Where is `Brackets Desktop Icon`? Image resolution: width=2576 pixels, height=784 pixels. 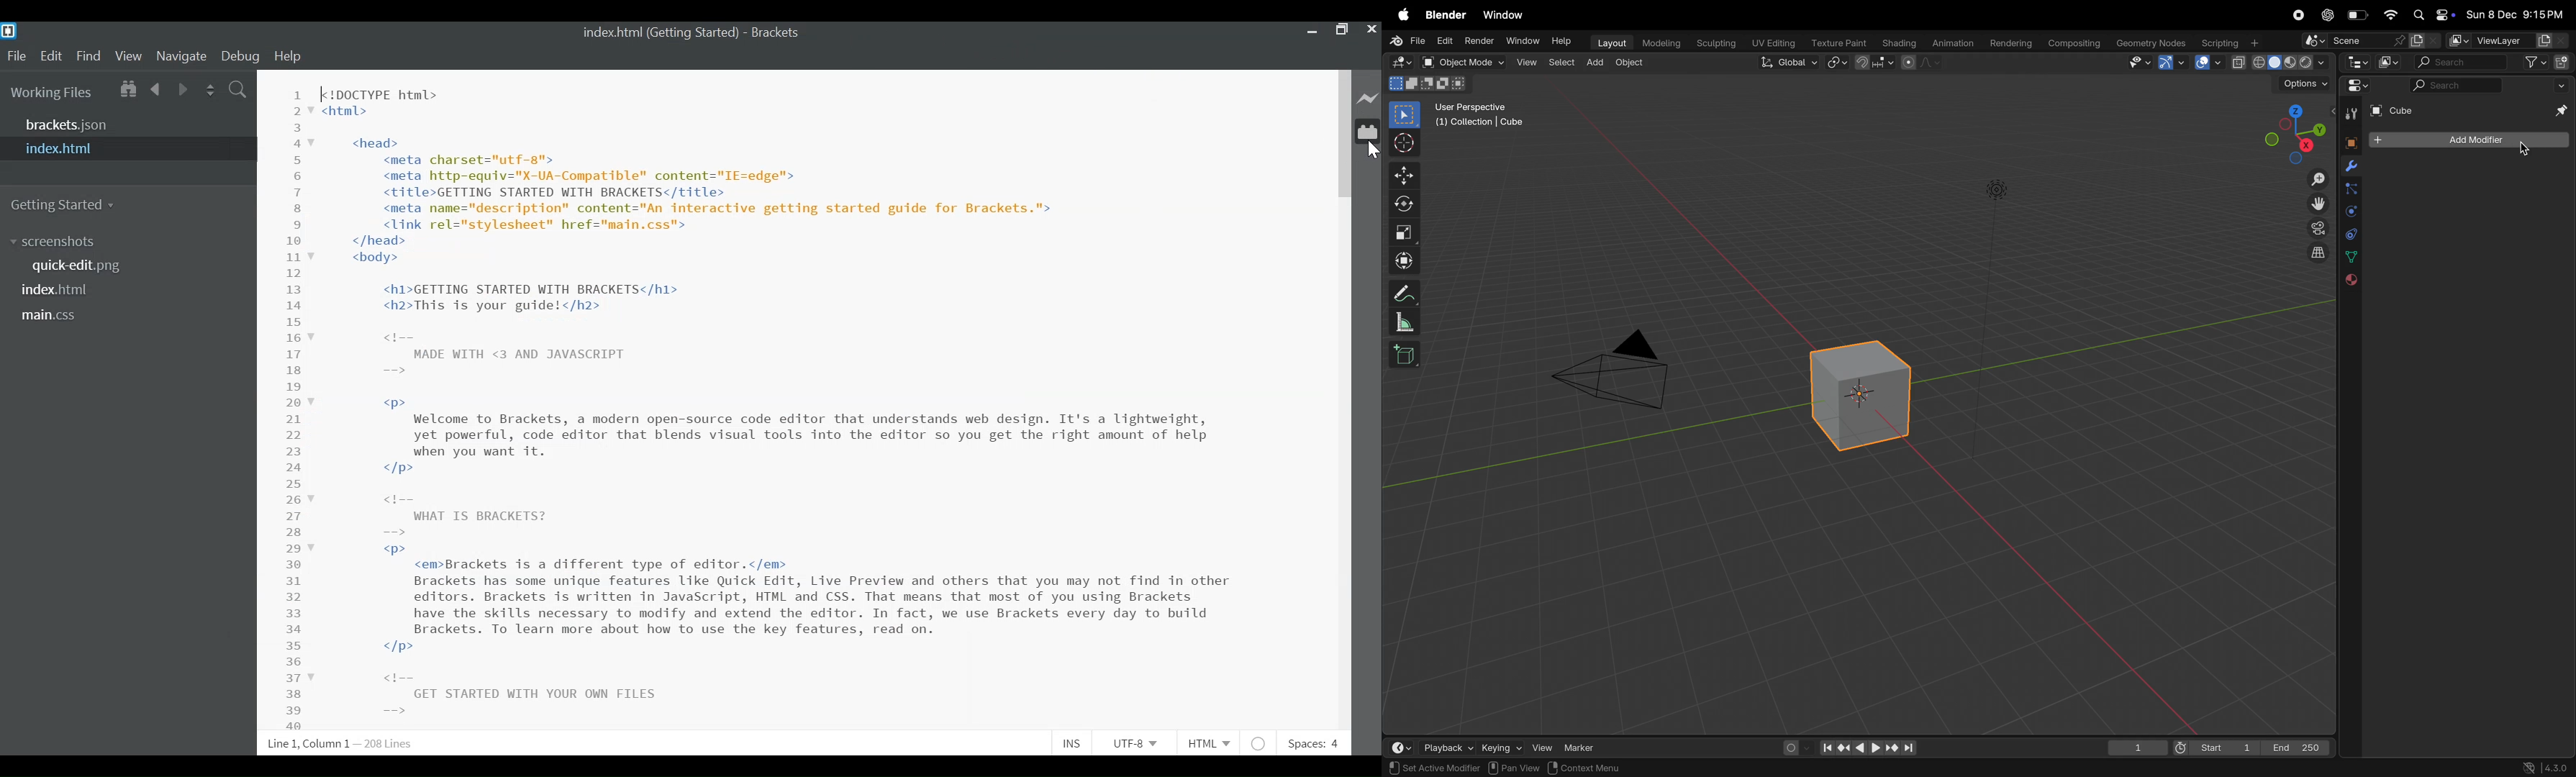
Brackets Desktop Icon is located at coordinates (12, 31).